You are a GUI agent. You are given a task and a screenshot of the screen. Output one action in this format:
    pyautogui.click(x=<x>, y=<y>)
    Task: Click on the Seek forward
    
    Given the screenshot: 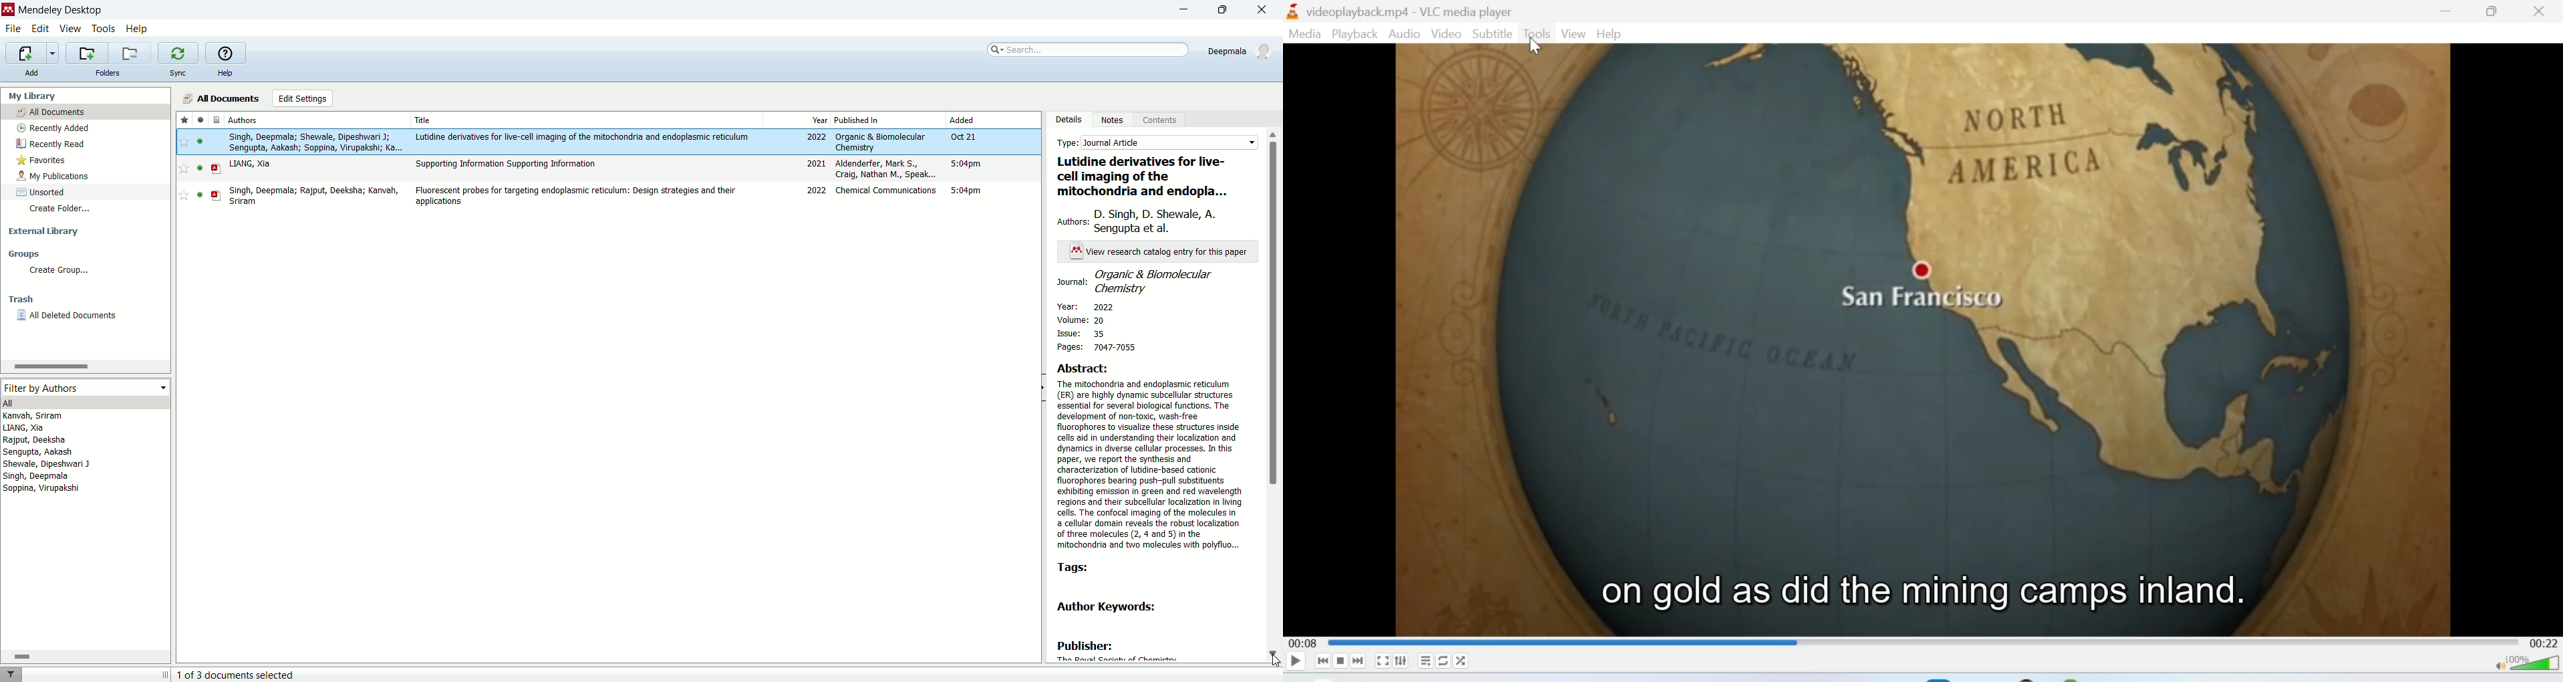 What is the action you would take?
    pyautogui.click(x=1359, y=661)
    